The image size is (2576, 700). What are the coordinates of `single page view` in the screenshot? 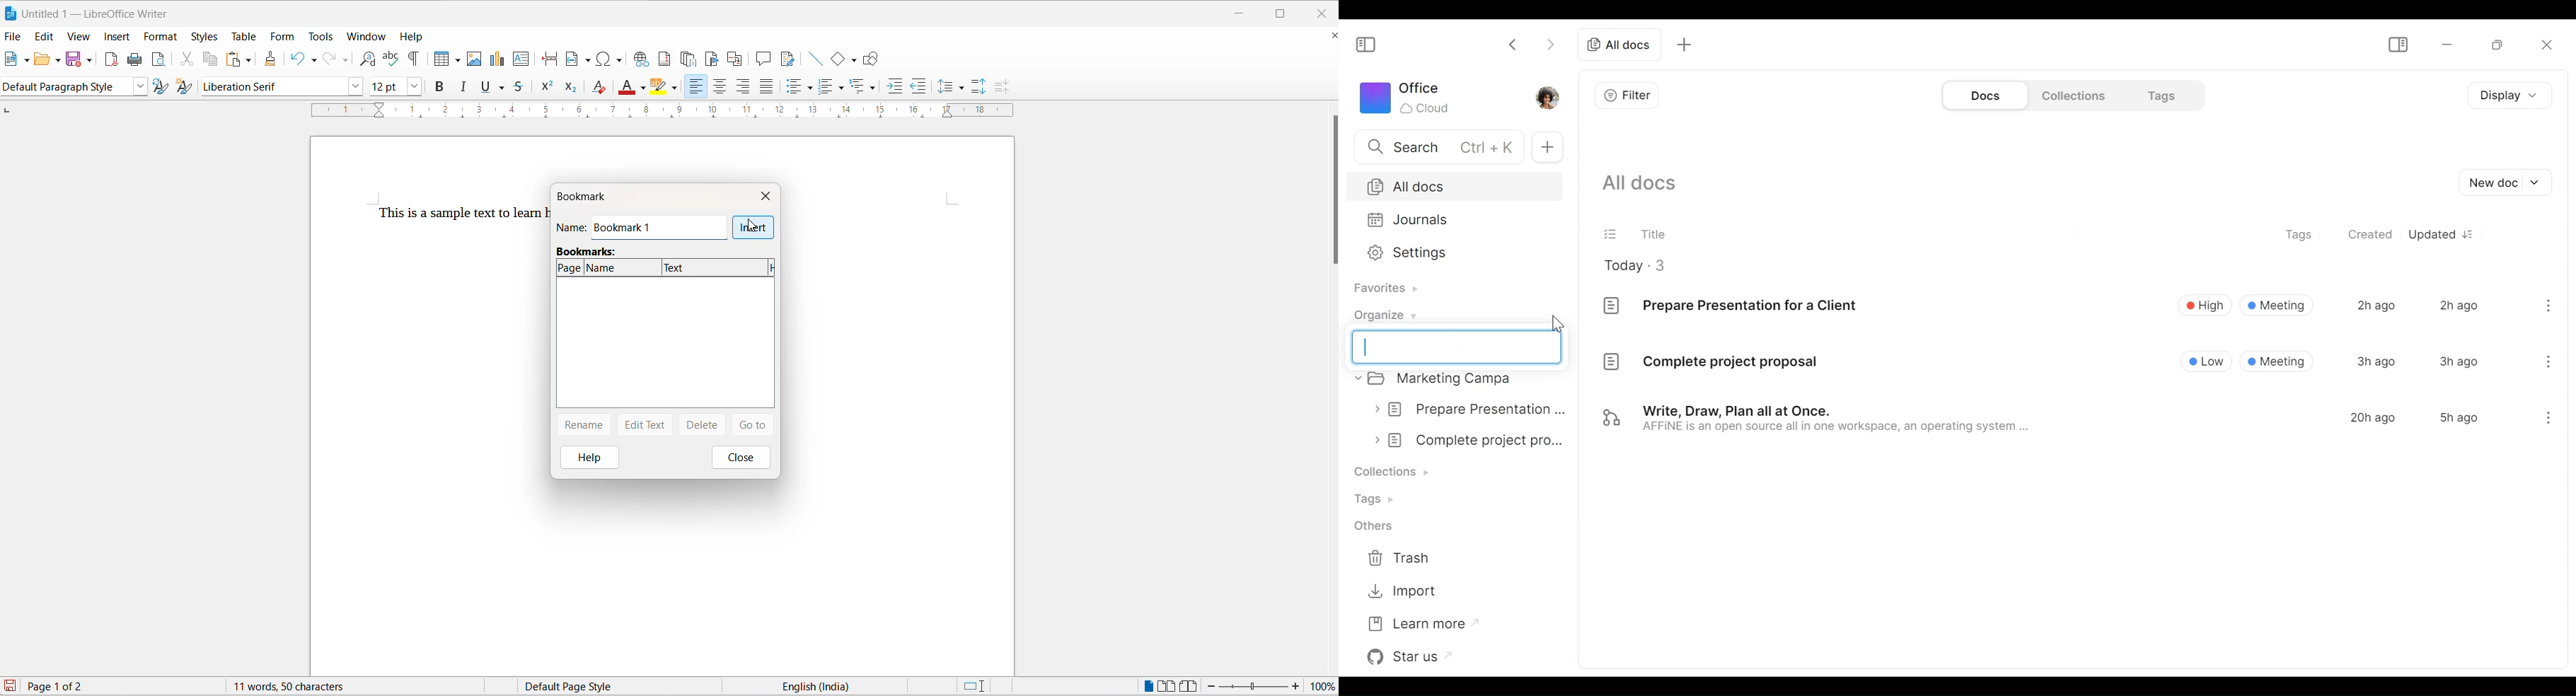 It's located at (1145, 685).